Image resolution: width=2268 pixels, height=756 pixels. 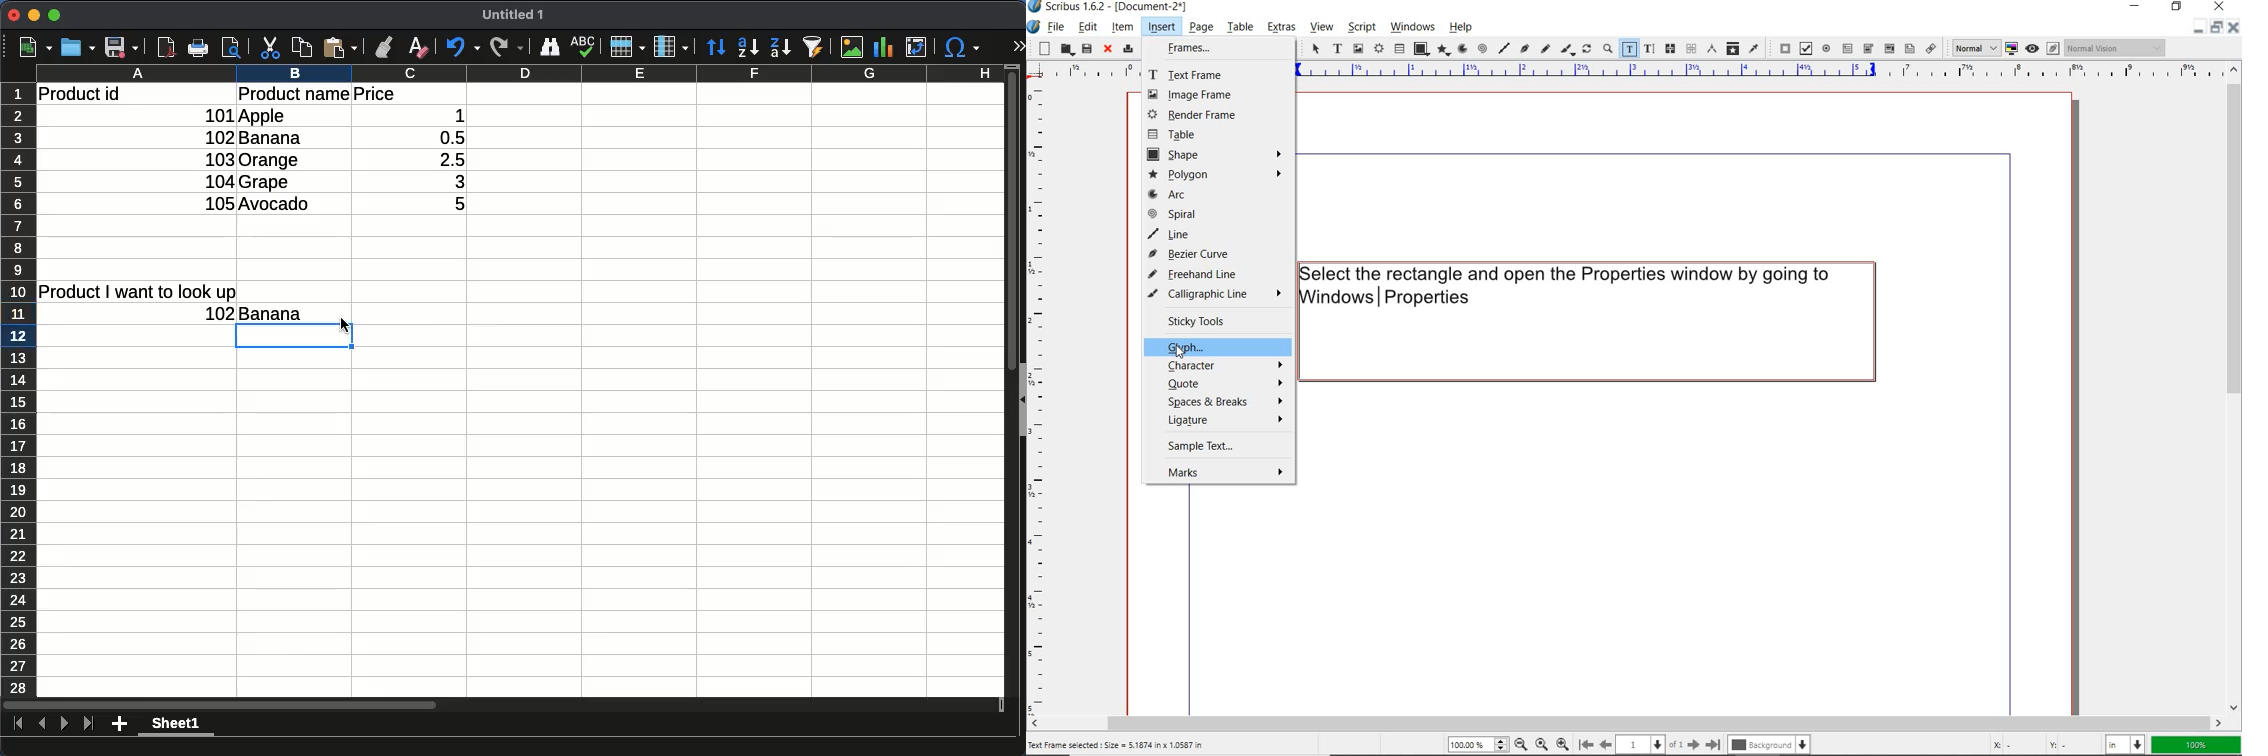 What do you see at coordinates (420, 48) in the screenshot?
I see `clear formatting` at bounding box center [420, 48].